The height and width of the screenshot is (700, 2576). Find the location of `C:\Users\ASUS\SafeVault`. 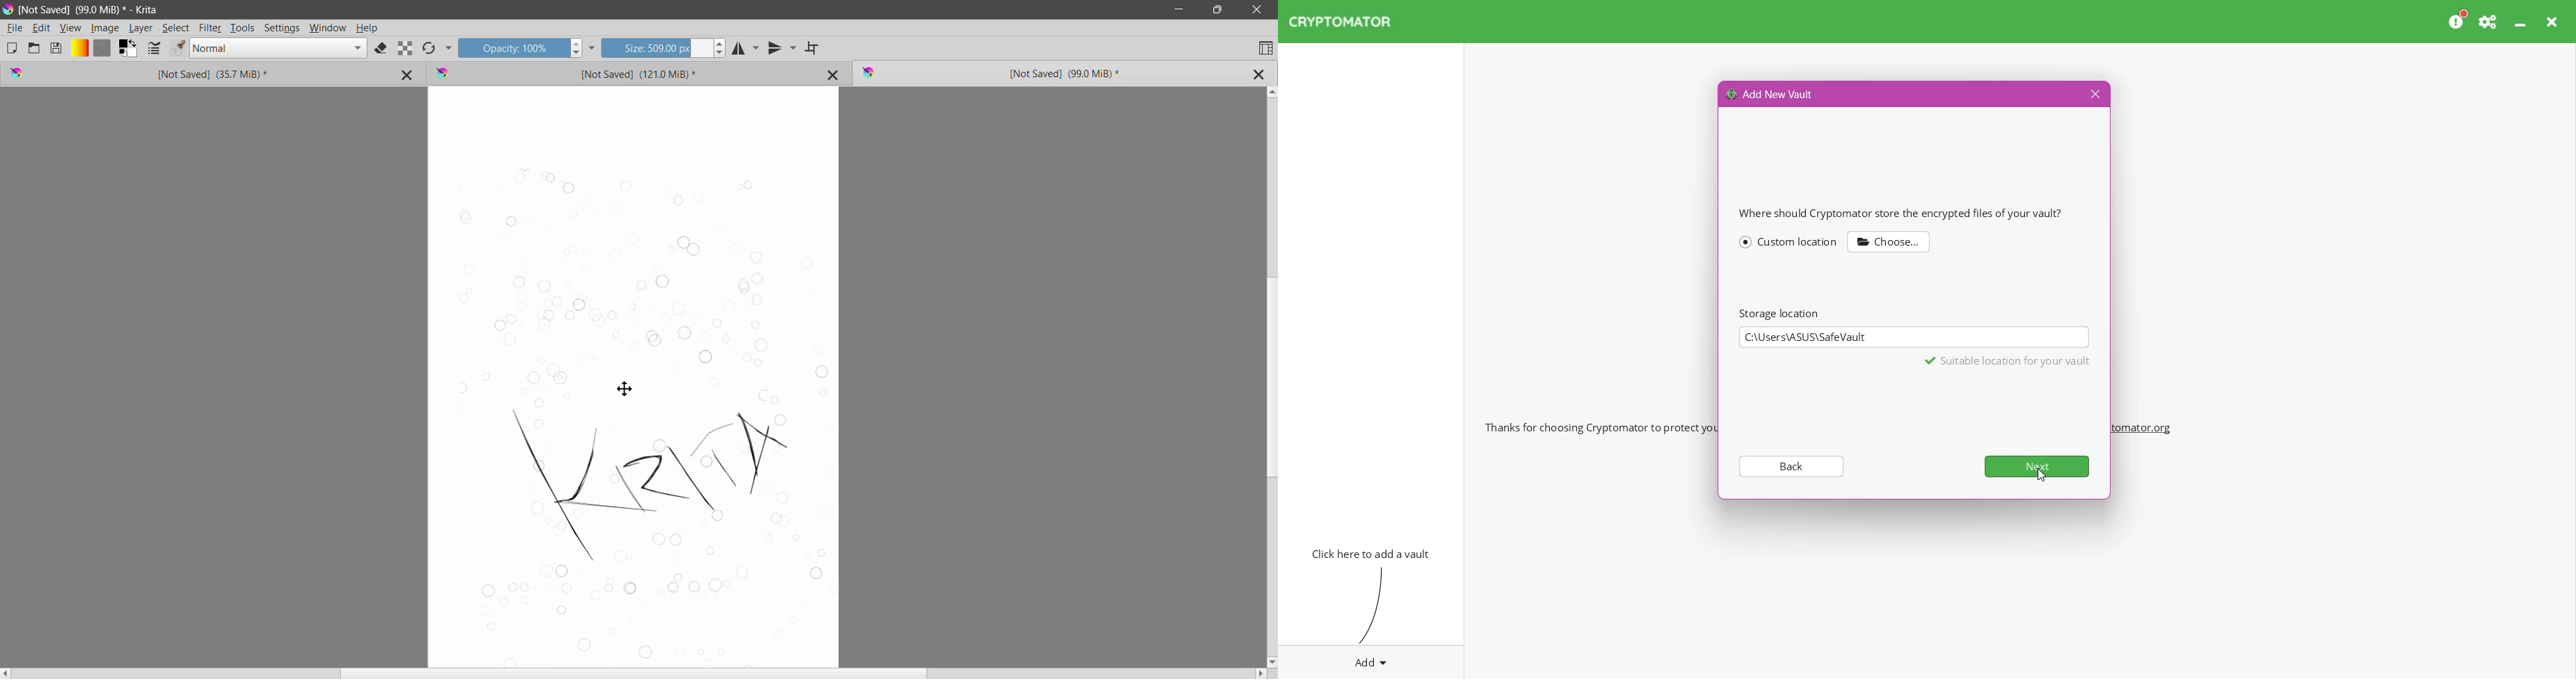

C:\Users\ASUS\SafeVault is located at coordinates (1919, 337).